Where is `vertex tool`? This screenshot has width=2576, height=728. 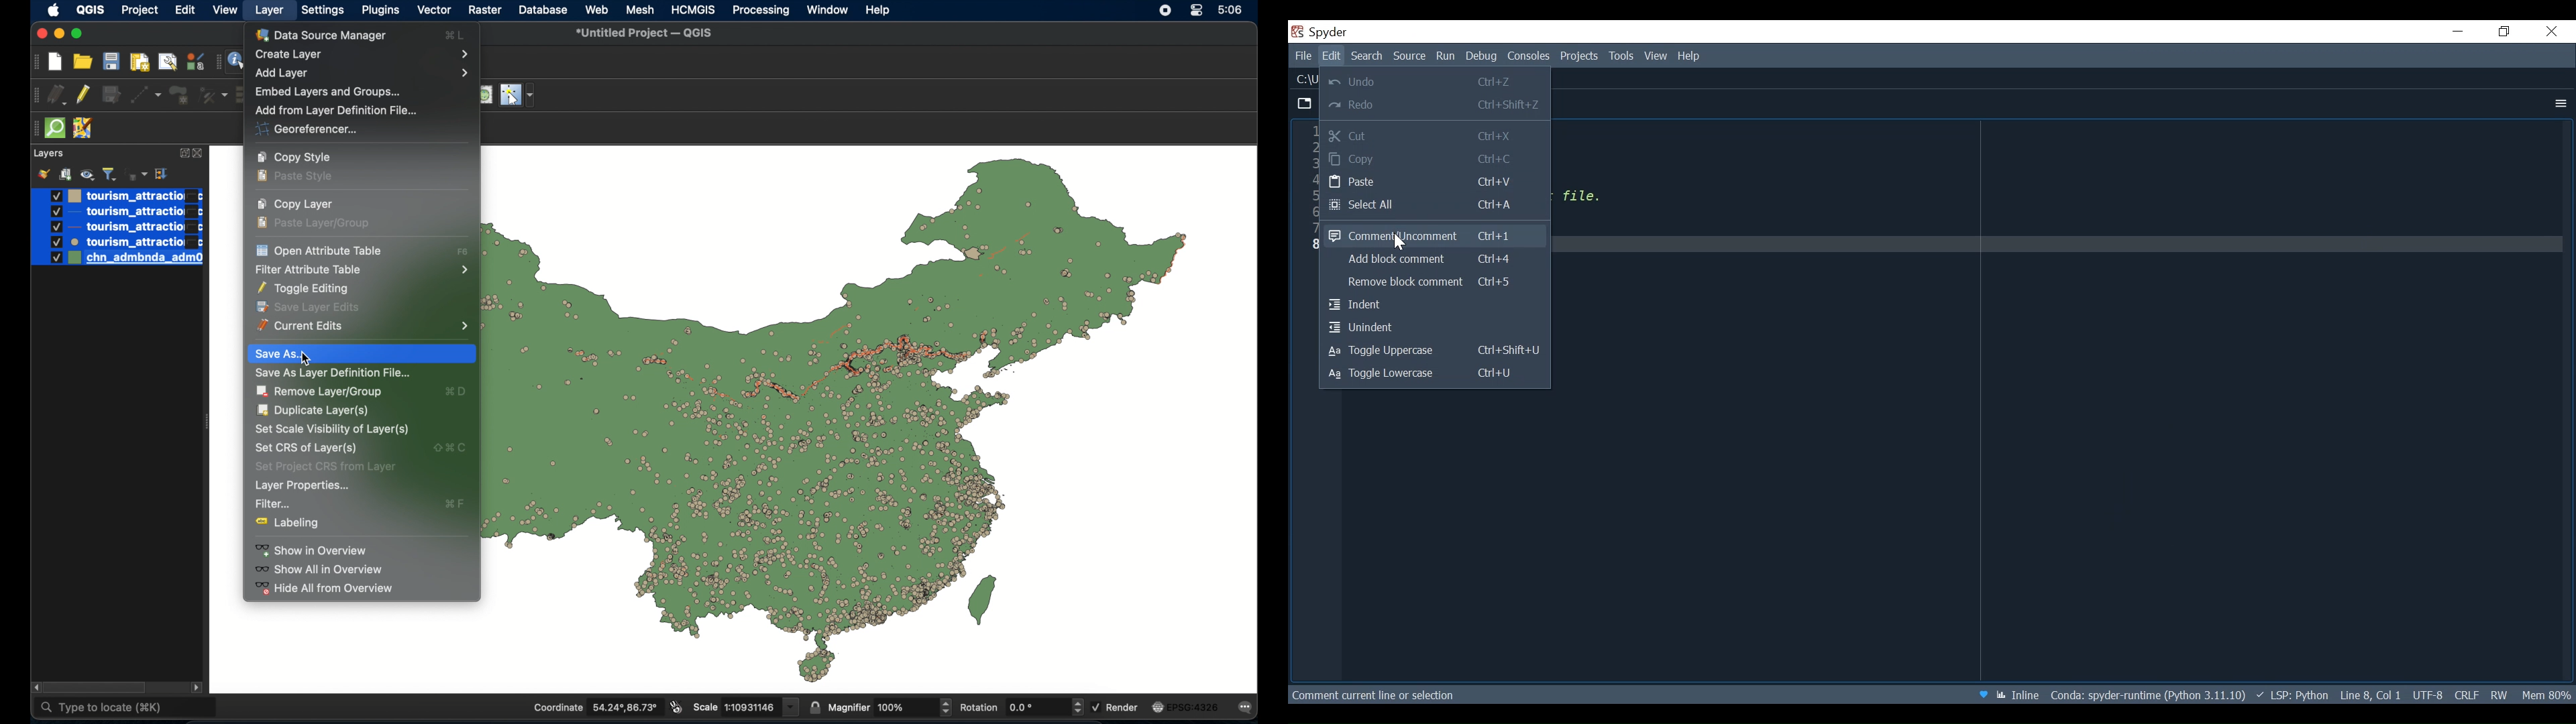
vertex tool is located at coordinates (215, 95).